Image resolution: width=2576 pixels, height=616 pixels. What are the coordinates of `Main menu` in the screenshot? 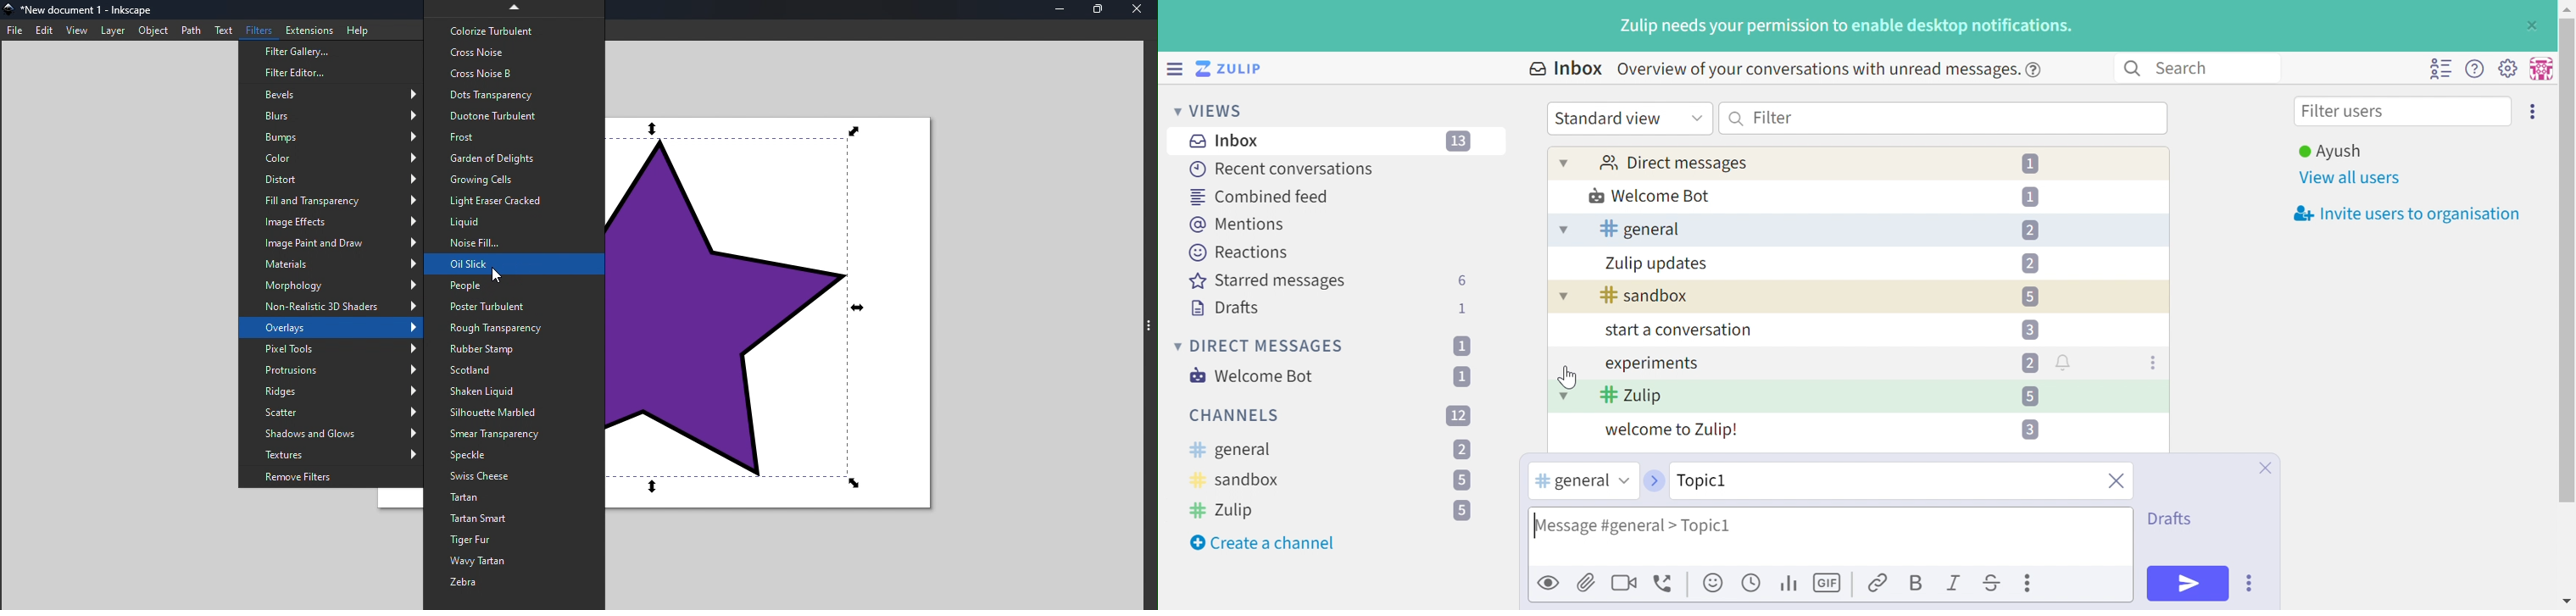 It's located at (2508, 67).